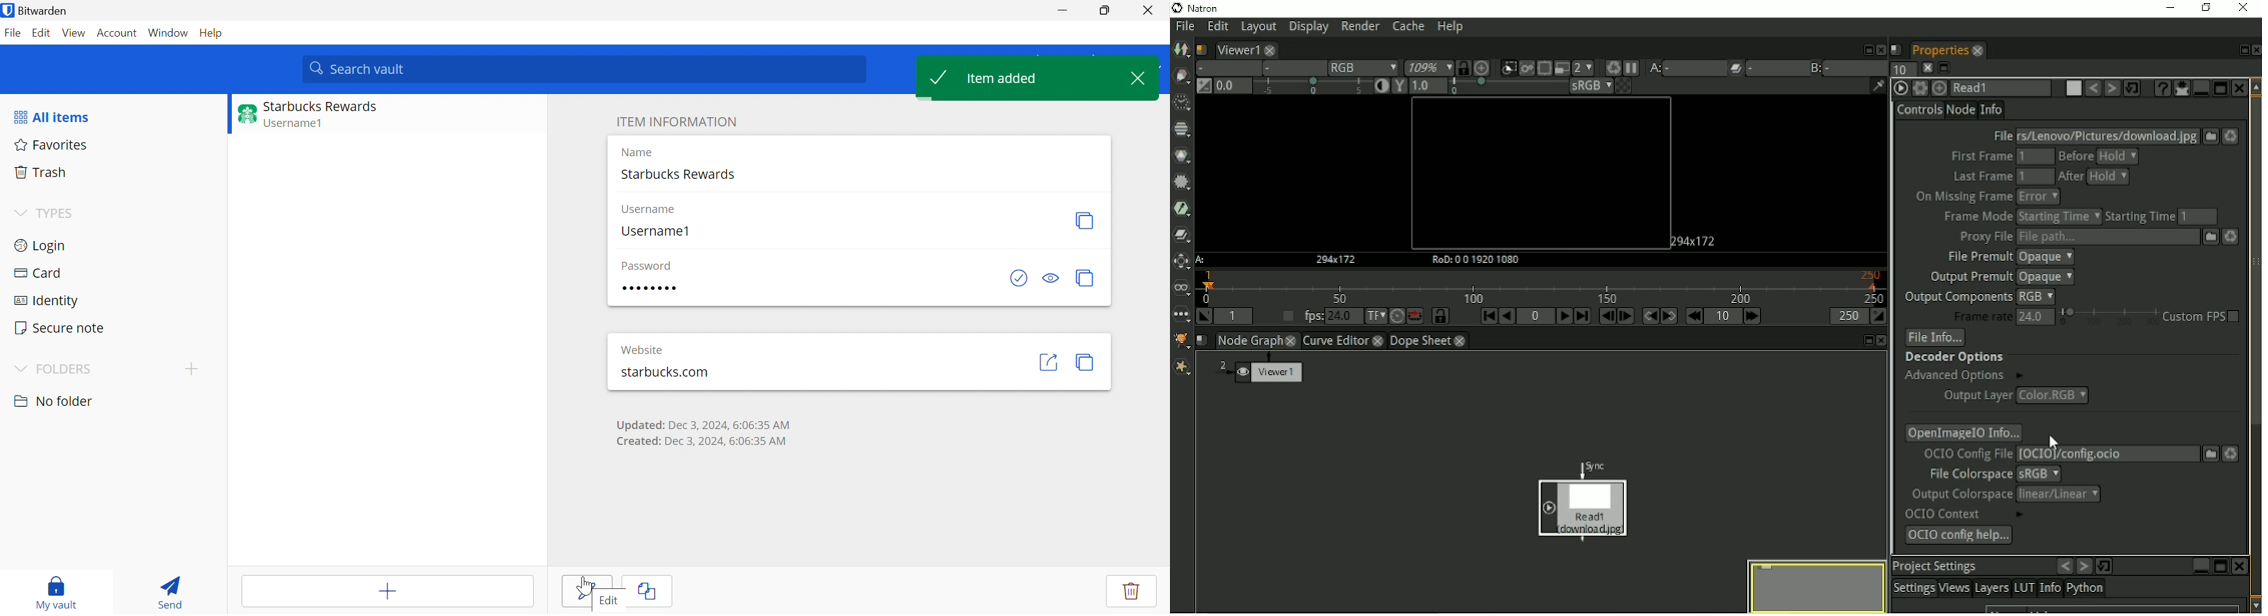 Image resolution: width=2268 pixels, height=616 pixels. What do you see at coordinates (21, 214) in the screenshot?
I see `Drop Down` at bounding box center [21, 214].